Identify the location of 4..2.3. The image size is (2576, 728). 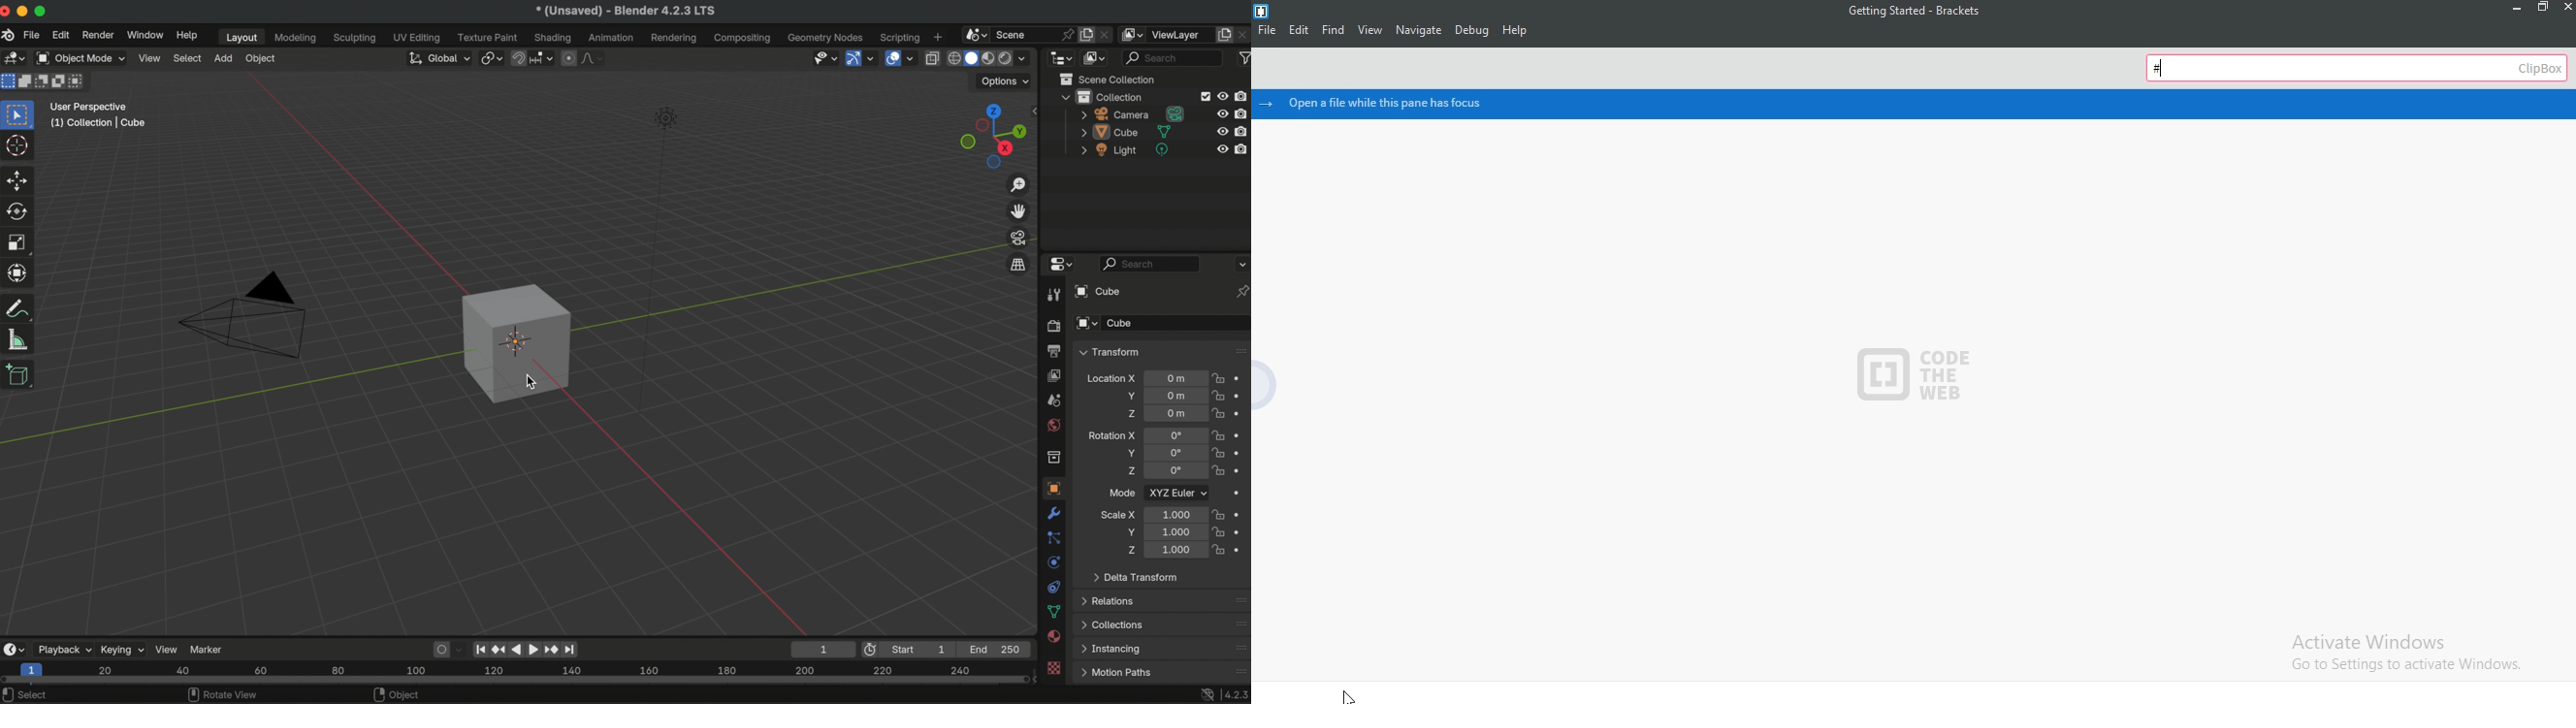
(1236, 692).